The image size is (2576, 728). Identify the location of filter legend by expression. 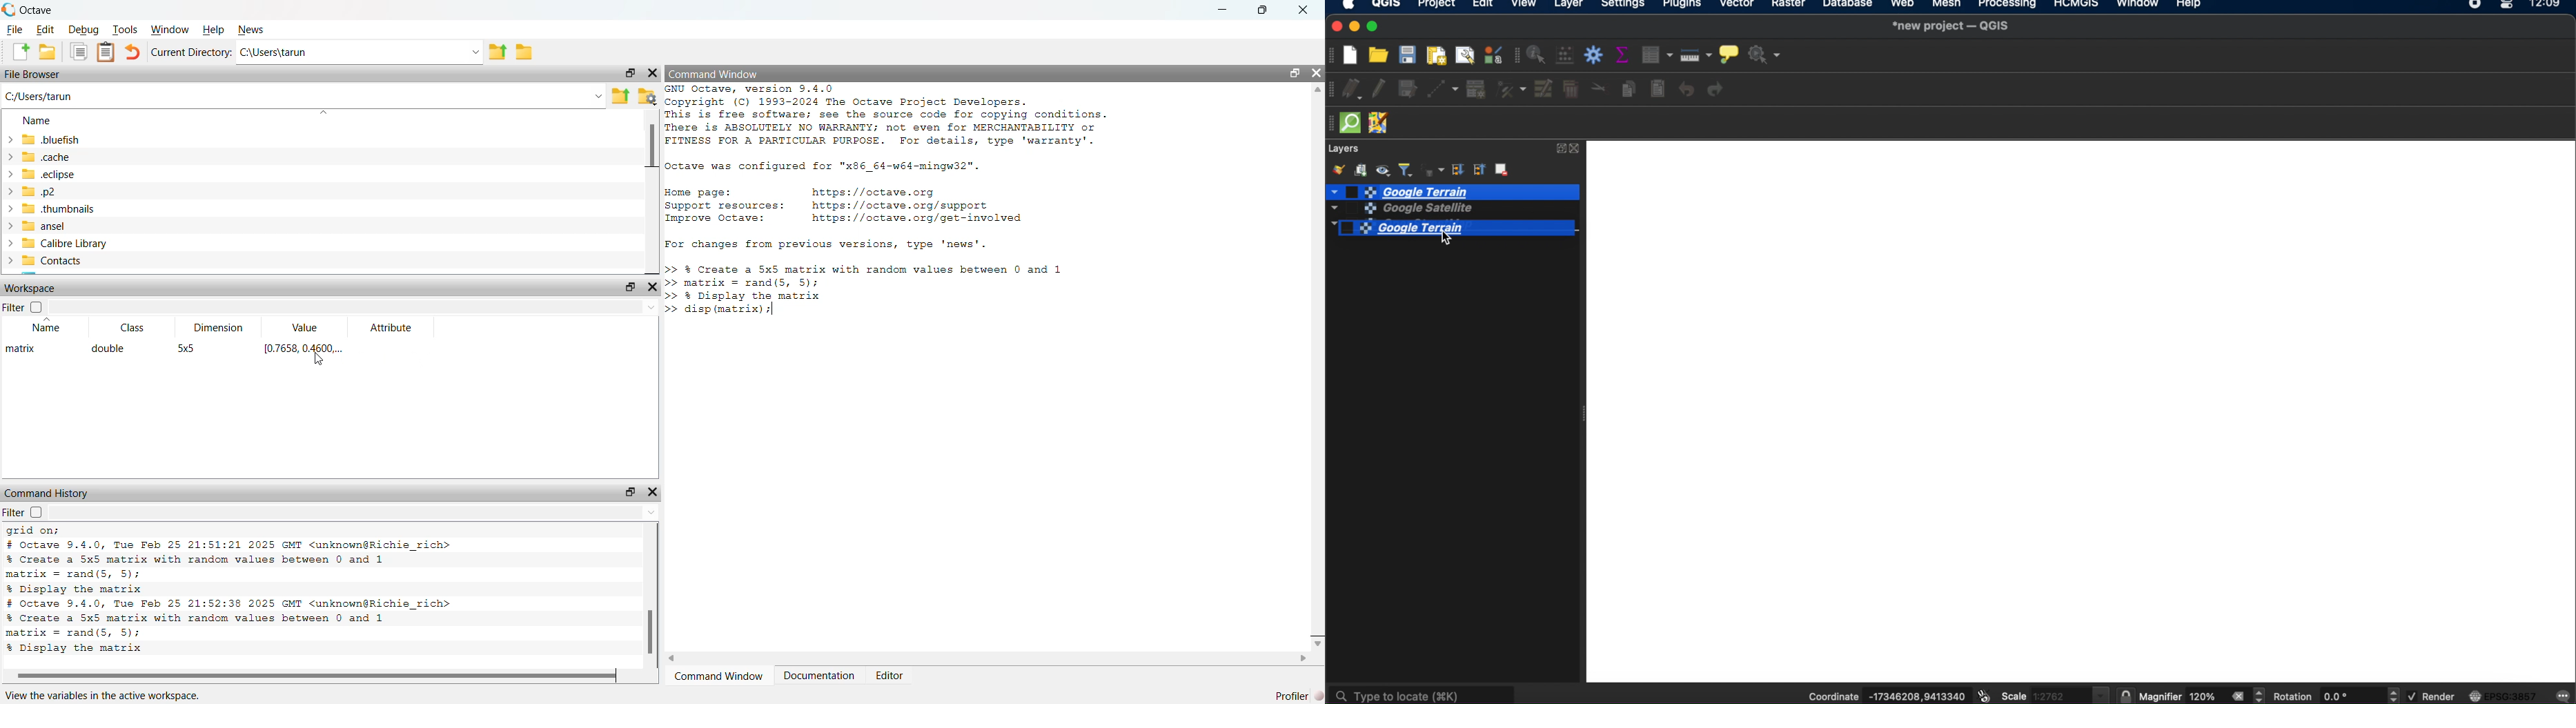
(1432, 169).